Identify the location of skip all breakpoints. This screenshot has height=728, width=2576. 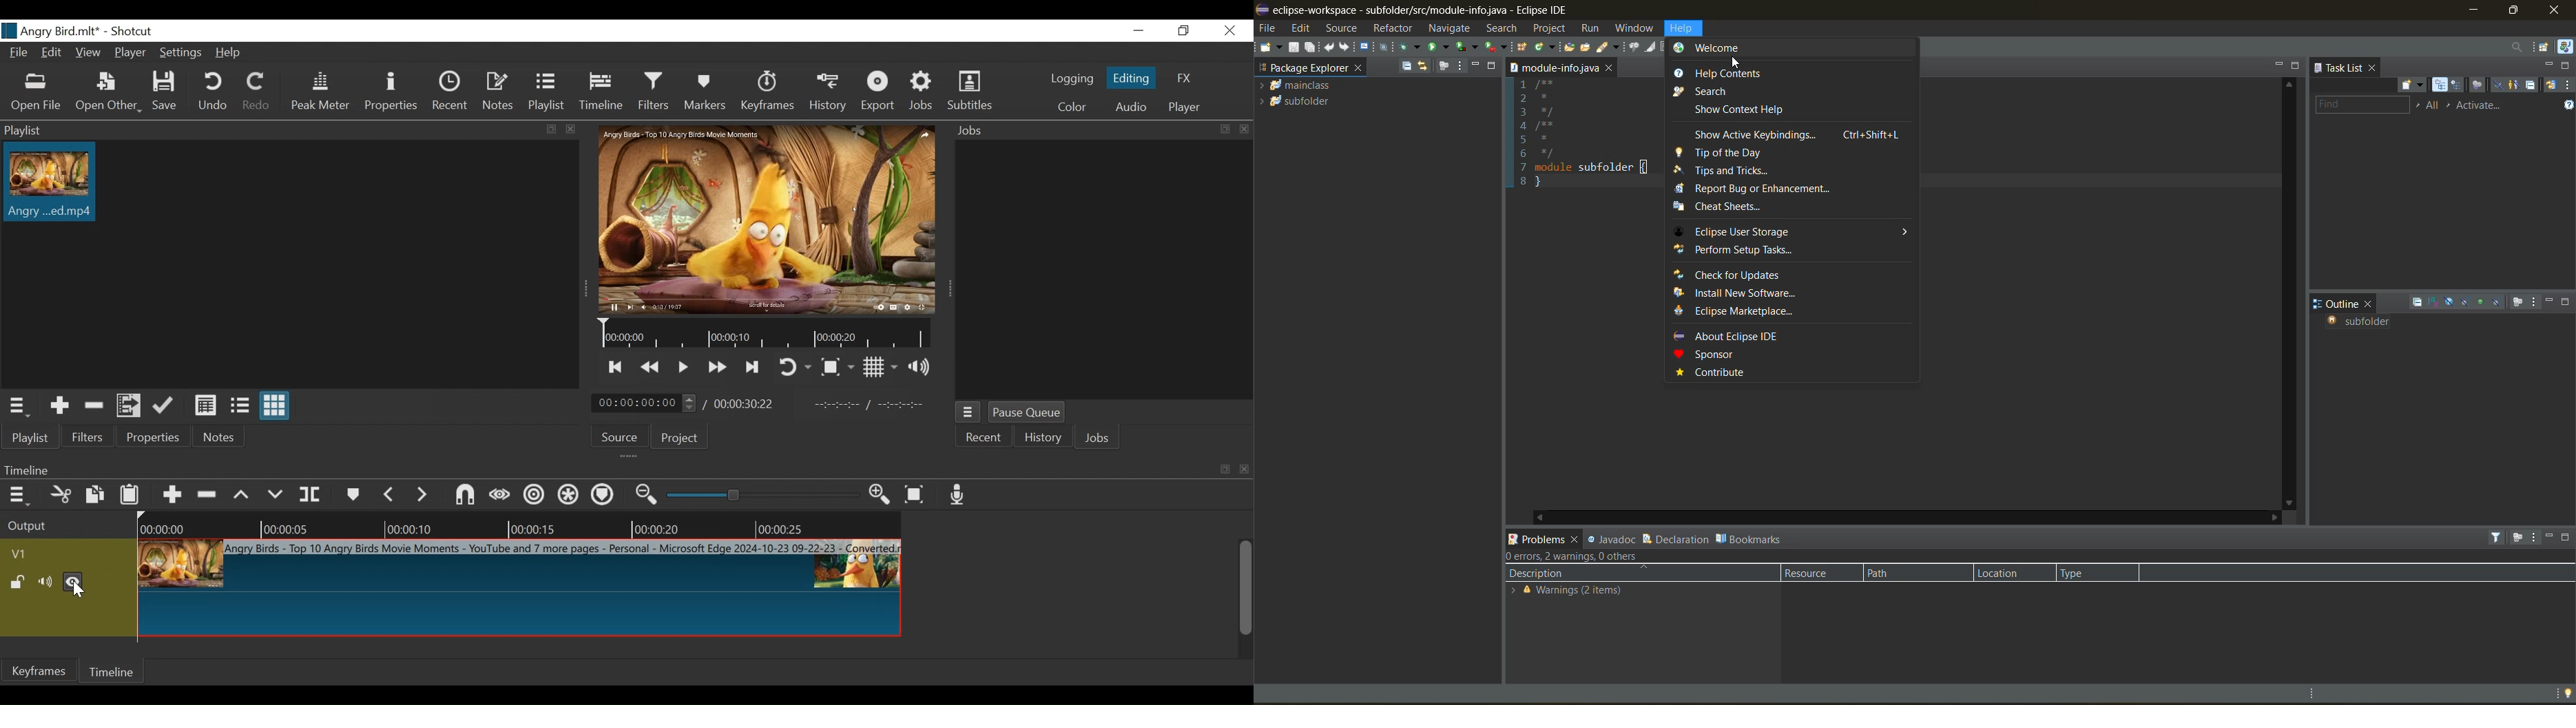
(1386, 47).